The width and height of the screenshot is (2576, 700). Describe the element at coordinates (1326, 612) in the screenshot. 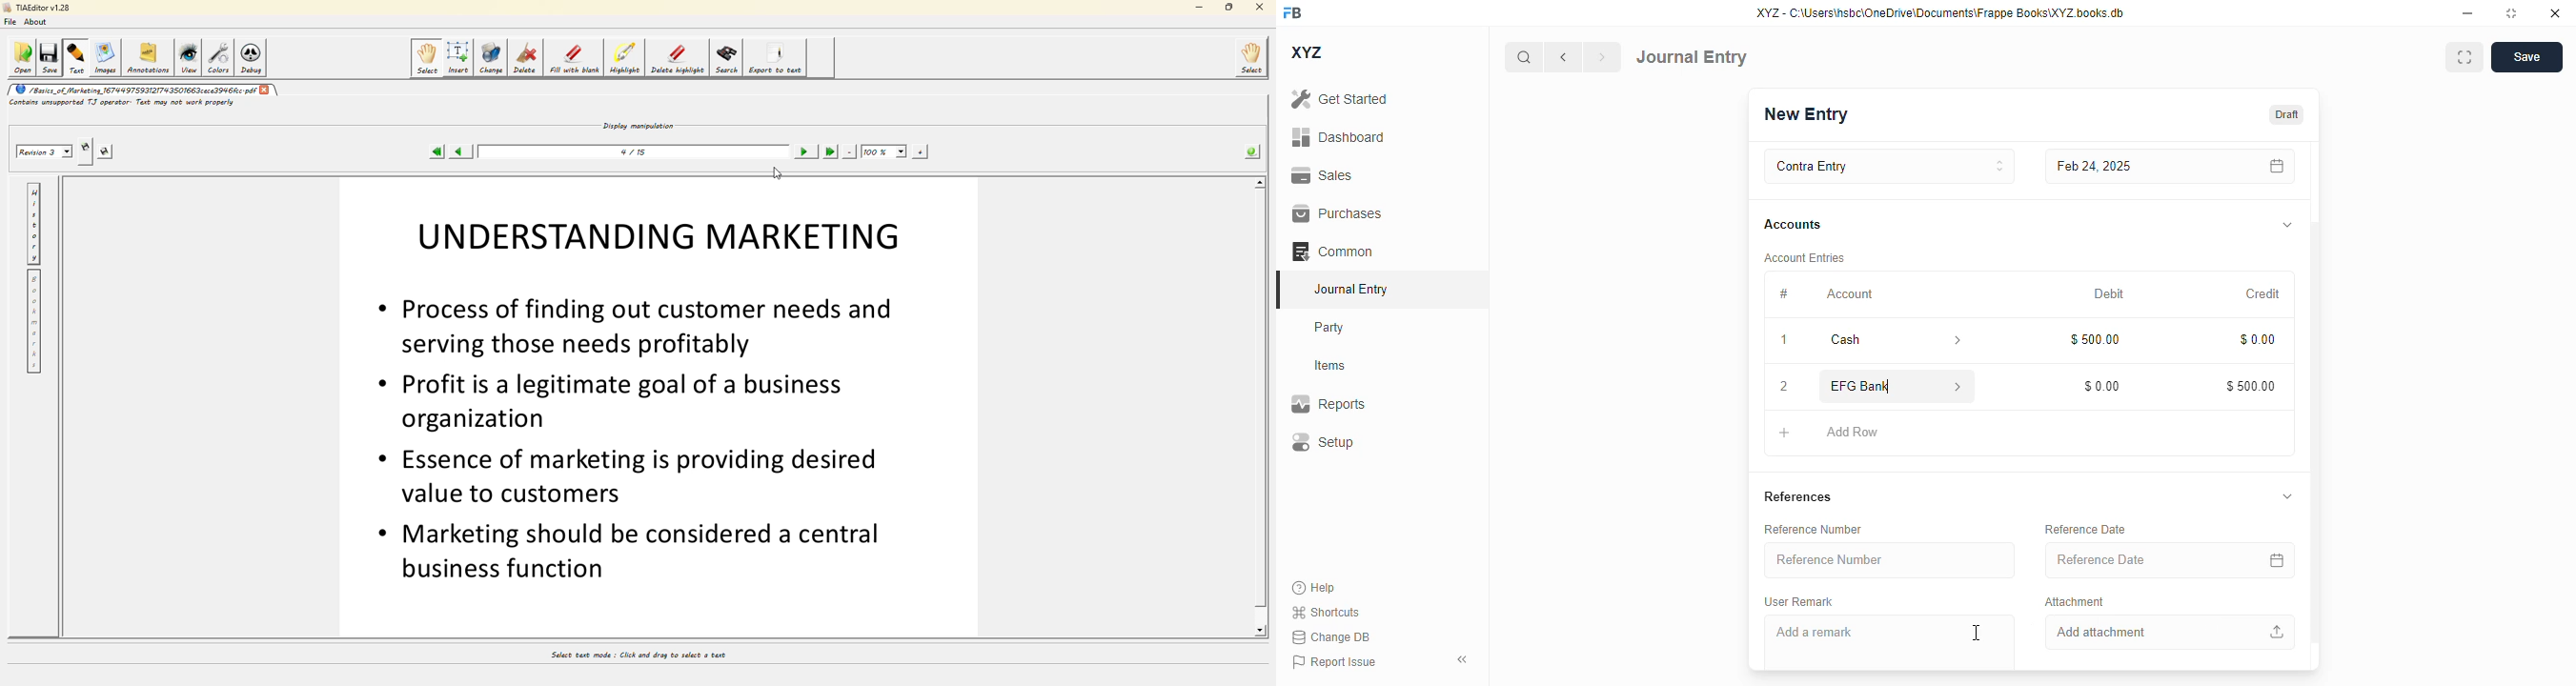

I see `shortcuts` at that location.